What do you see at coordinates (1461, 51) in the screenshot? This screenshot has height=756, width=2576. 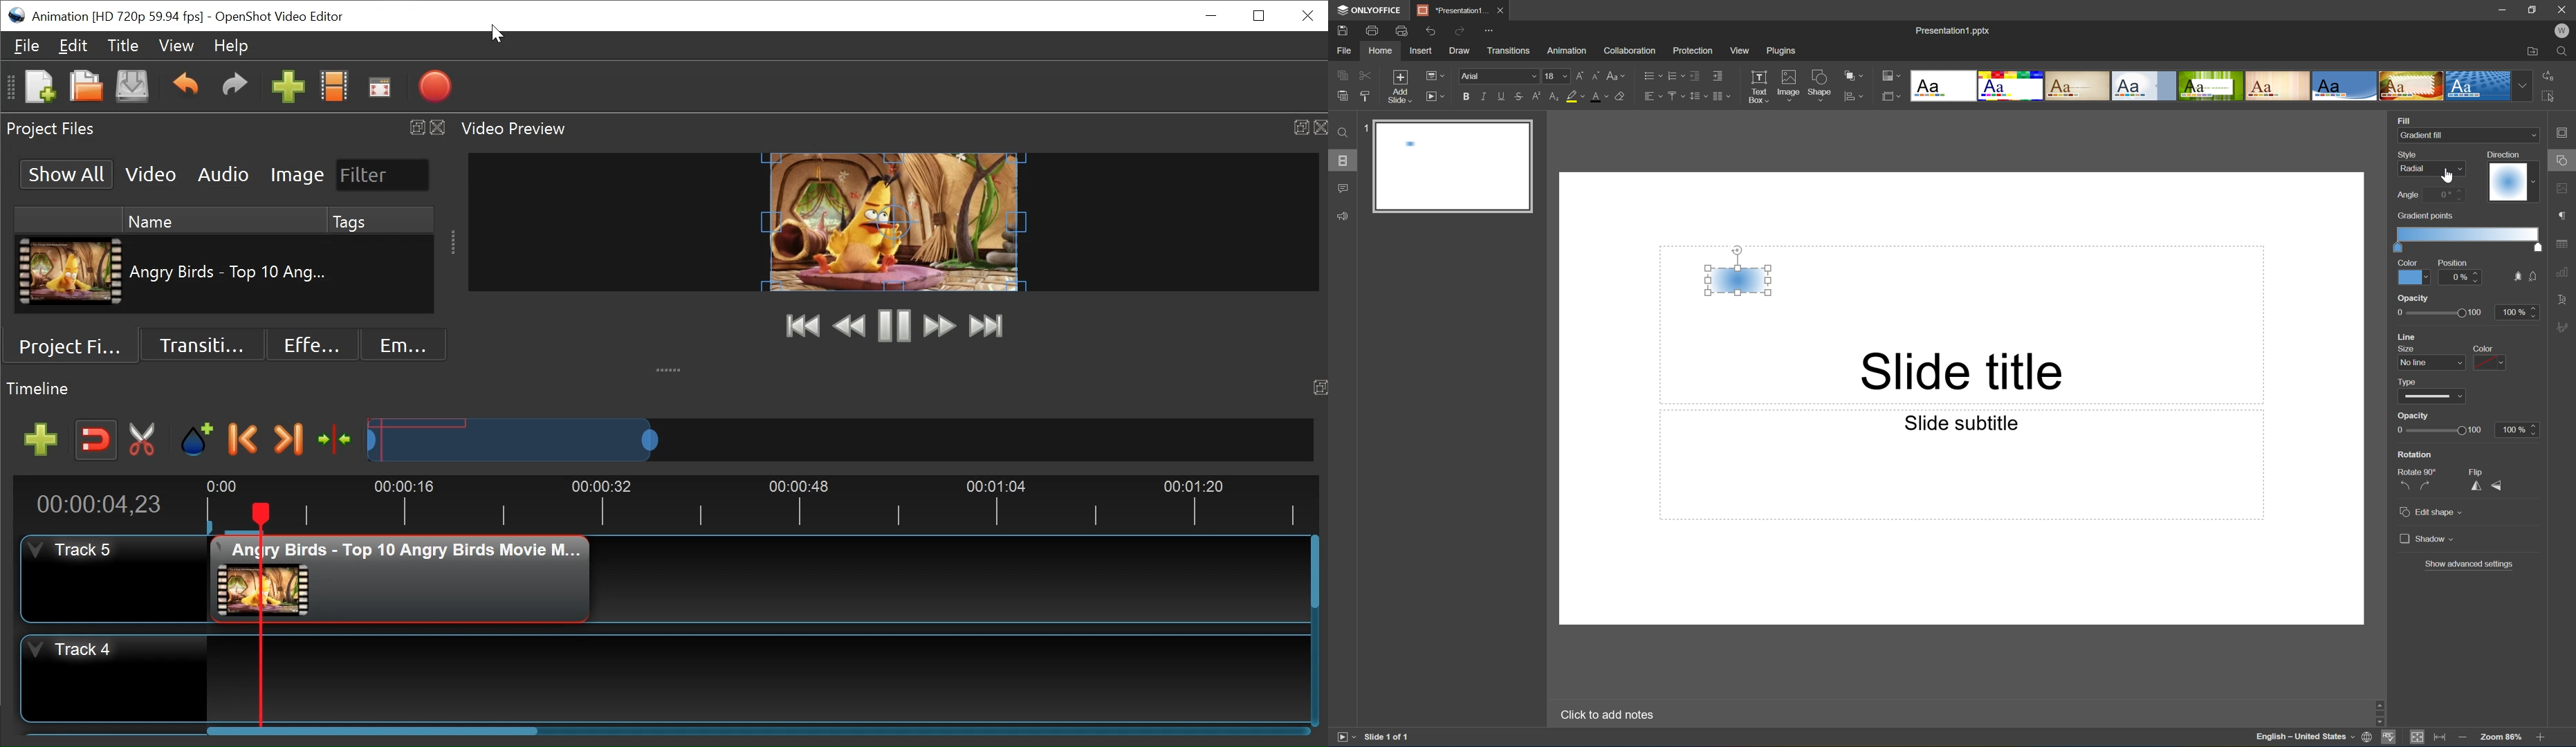 I see `Draw` at bounding box center [1461, 51].